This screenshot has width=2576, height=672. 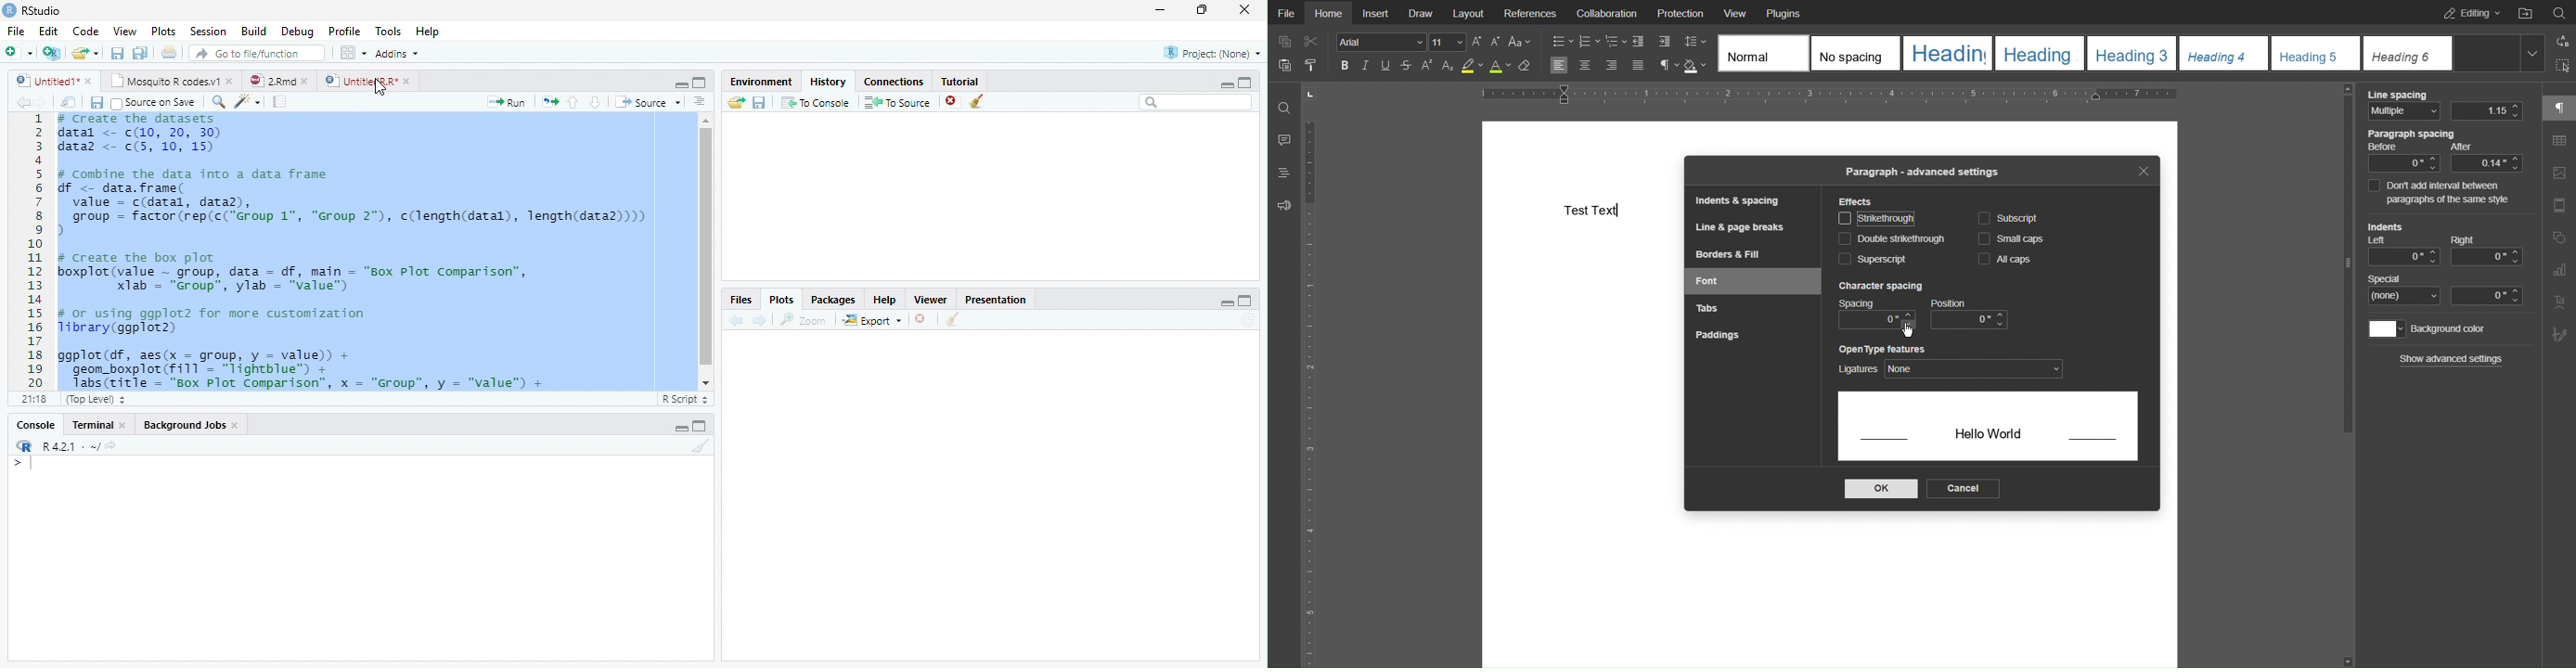 What do you see at coordinates (24, 446) in the screenshot?
I see `R` at bounding box center [24, 446].